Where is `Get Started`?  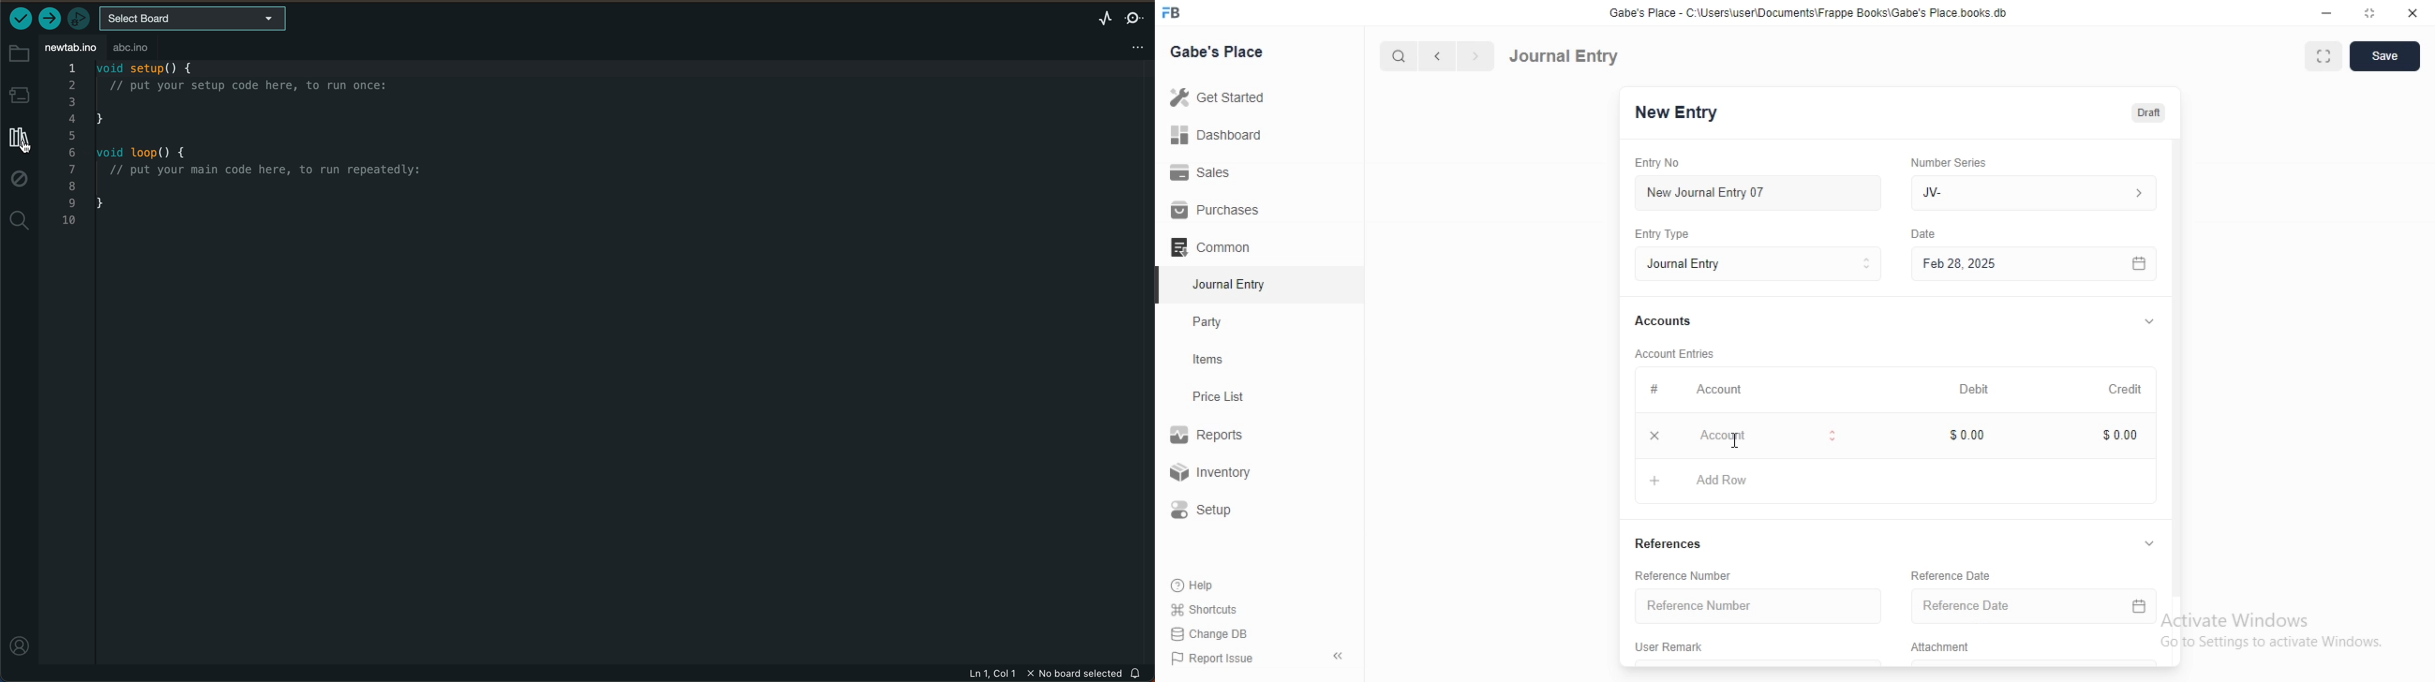
Get Started is located at coordinates (1216, 99).